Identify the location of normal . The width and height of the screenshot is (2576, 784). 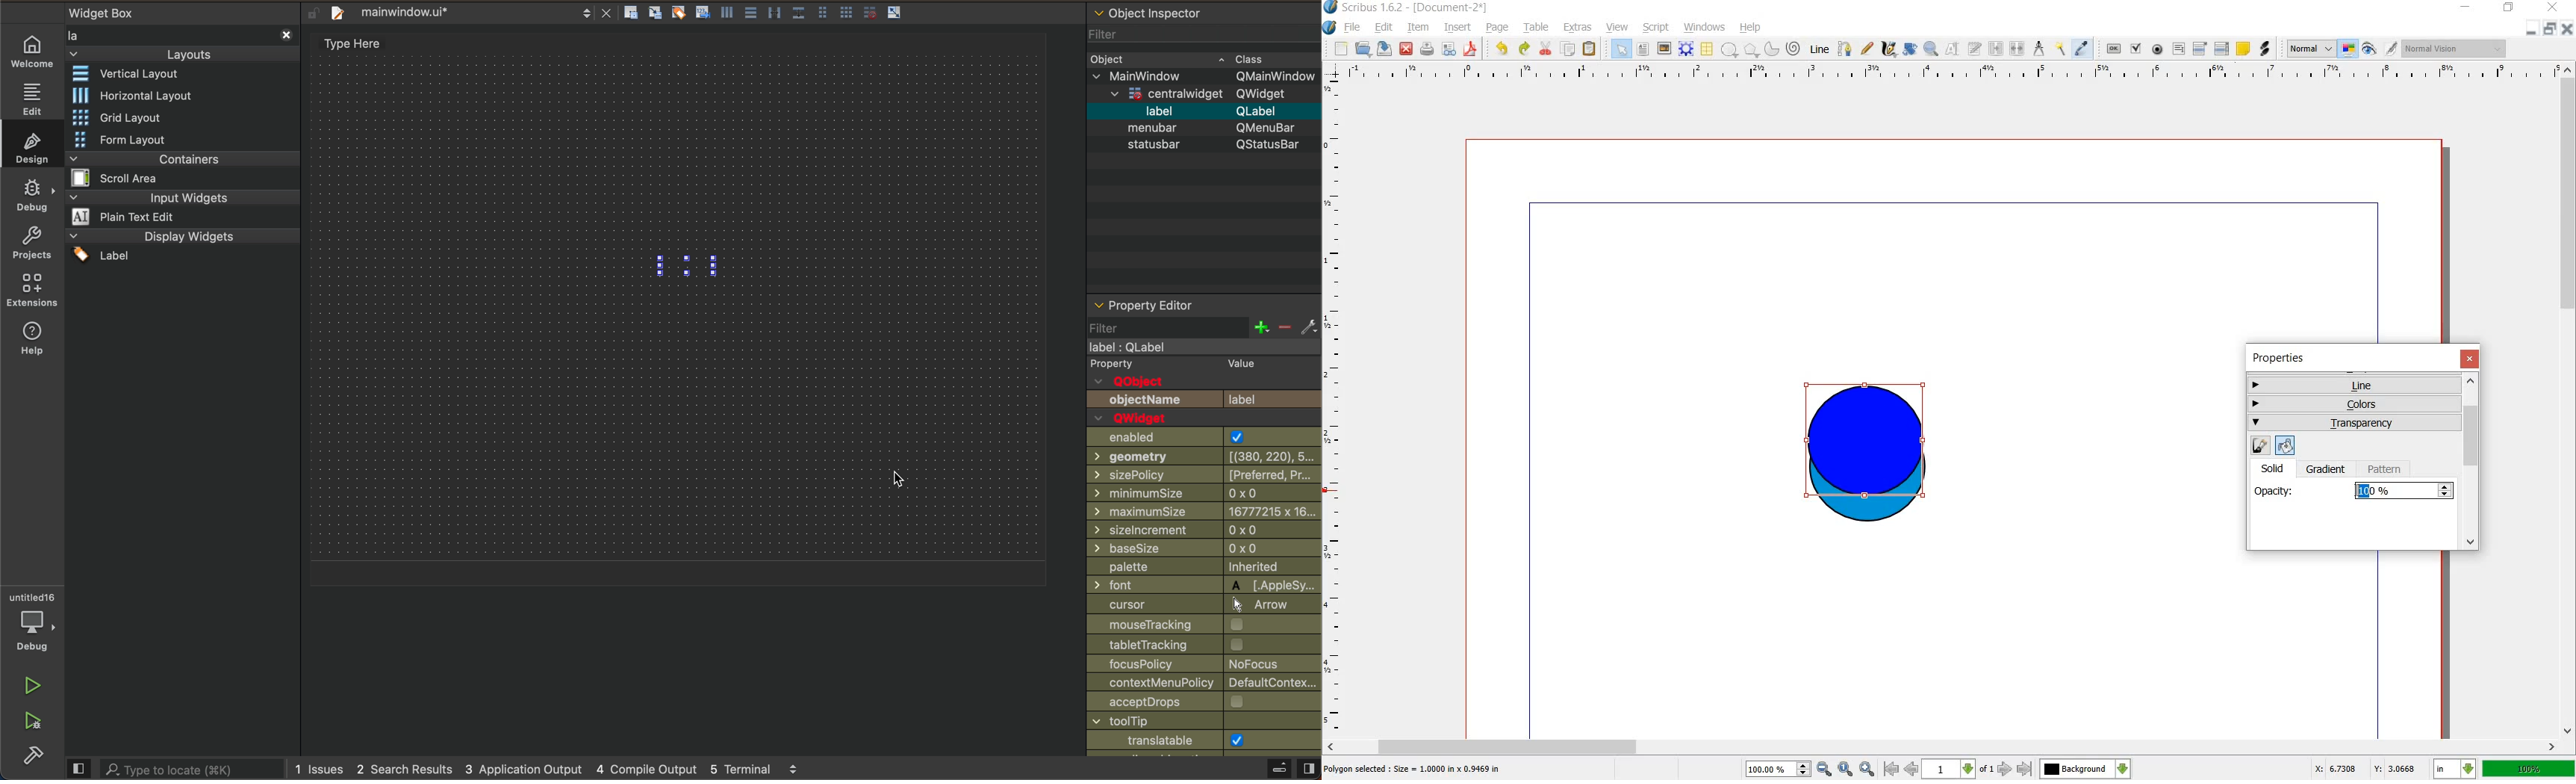
(2309, 49).